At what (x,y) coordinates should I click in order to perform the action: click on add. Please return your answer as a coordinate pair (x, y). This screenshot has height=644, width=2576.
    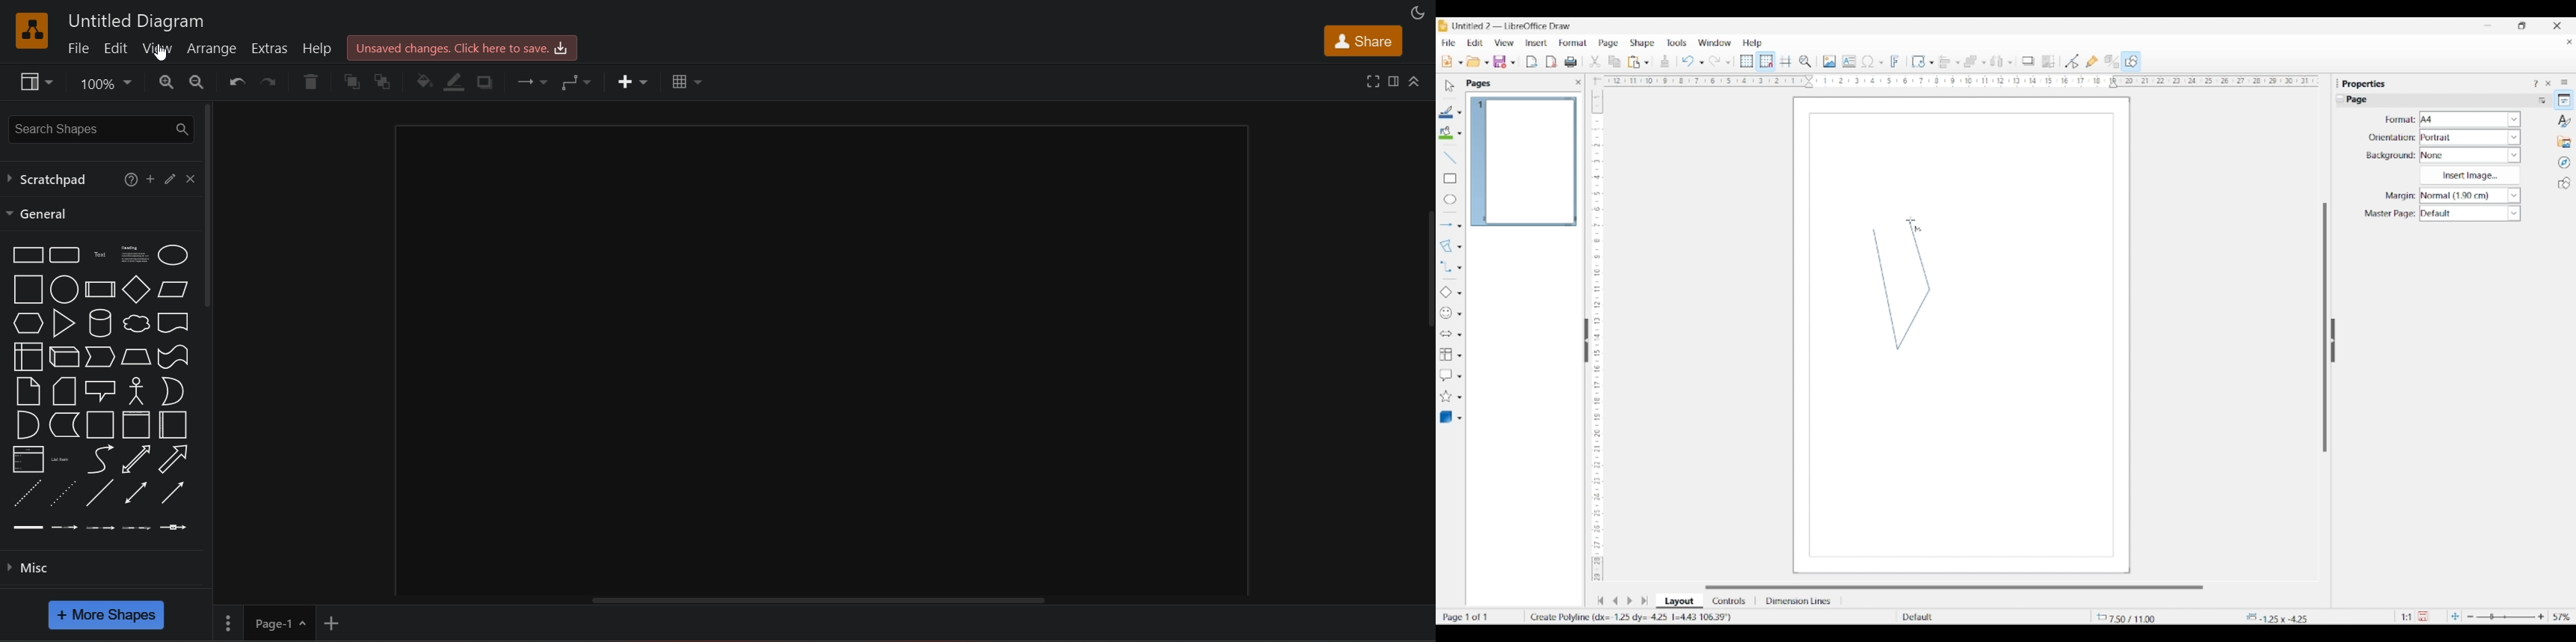
    Looking at the image, I should click on (151, 177).